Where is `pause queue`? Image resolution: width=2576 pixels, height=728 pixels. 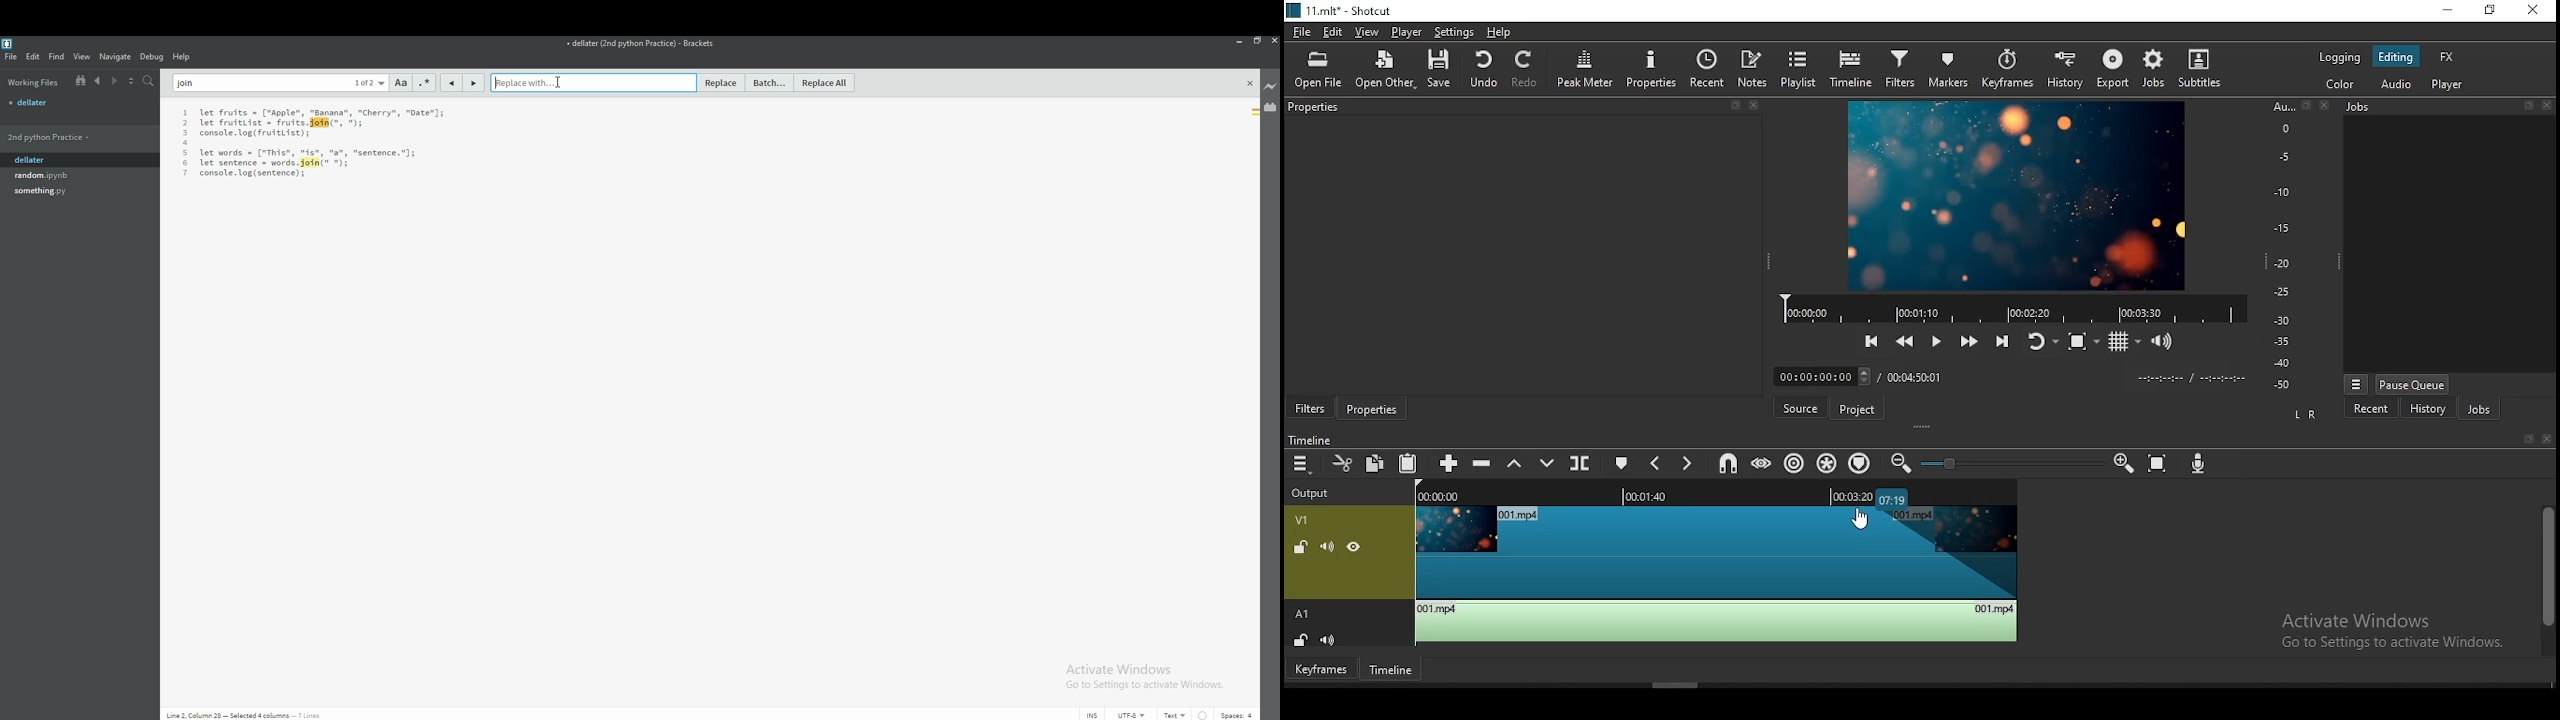 pause queue is located at coordinates (2413, 381).